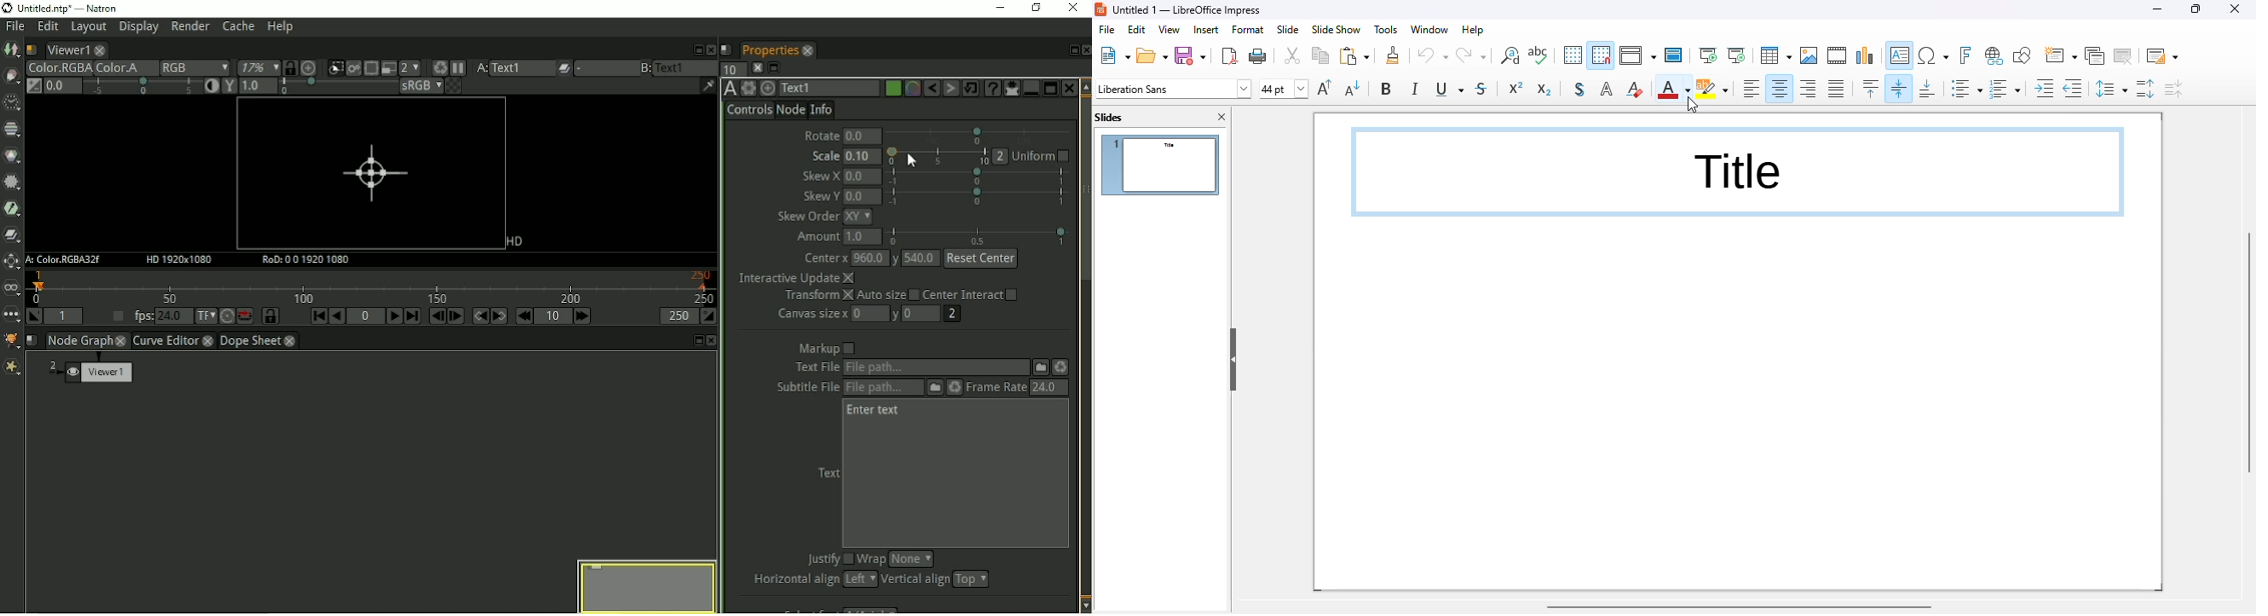 This screenshot has height=616, width=2268. What do you see at coordinates (2163, 55) in the screenshot?
I see `slide layout` at bounding box center [2163, 55].